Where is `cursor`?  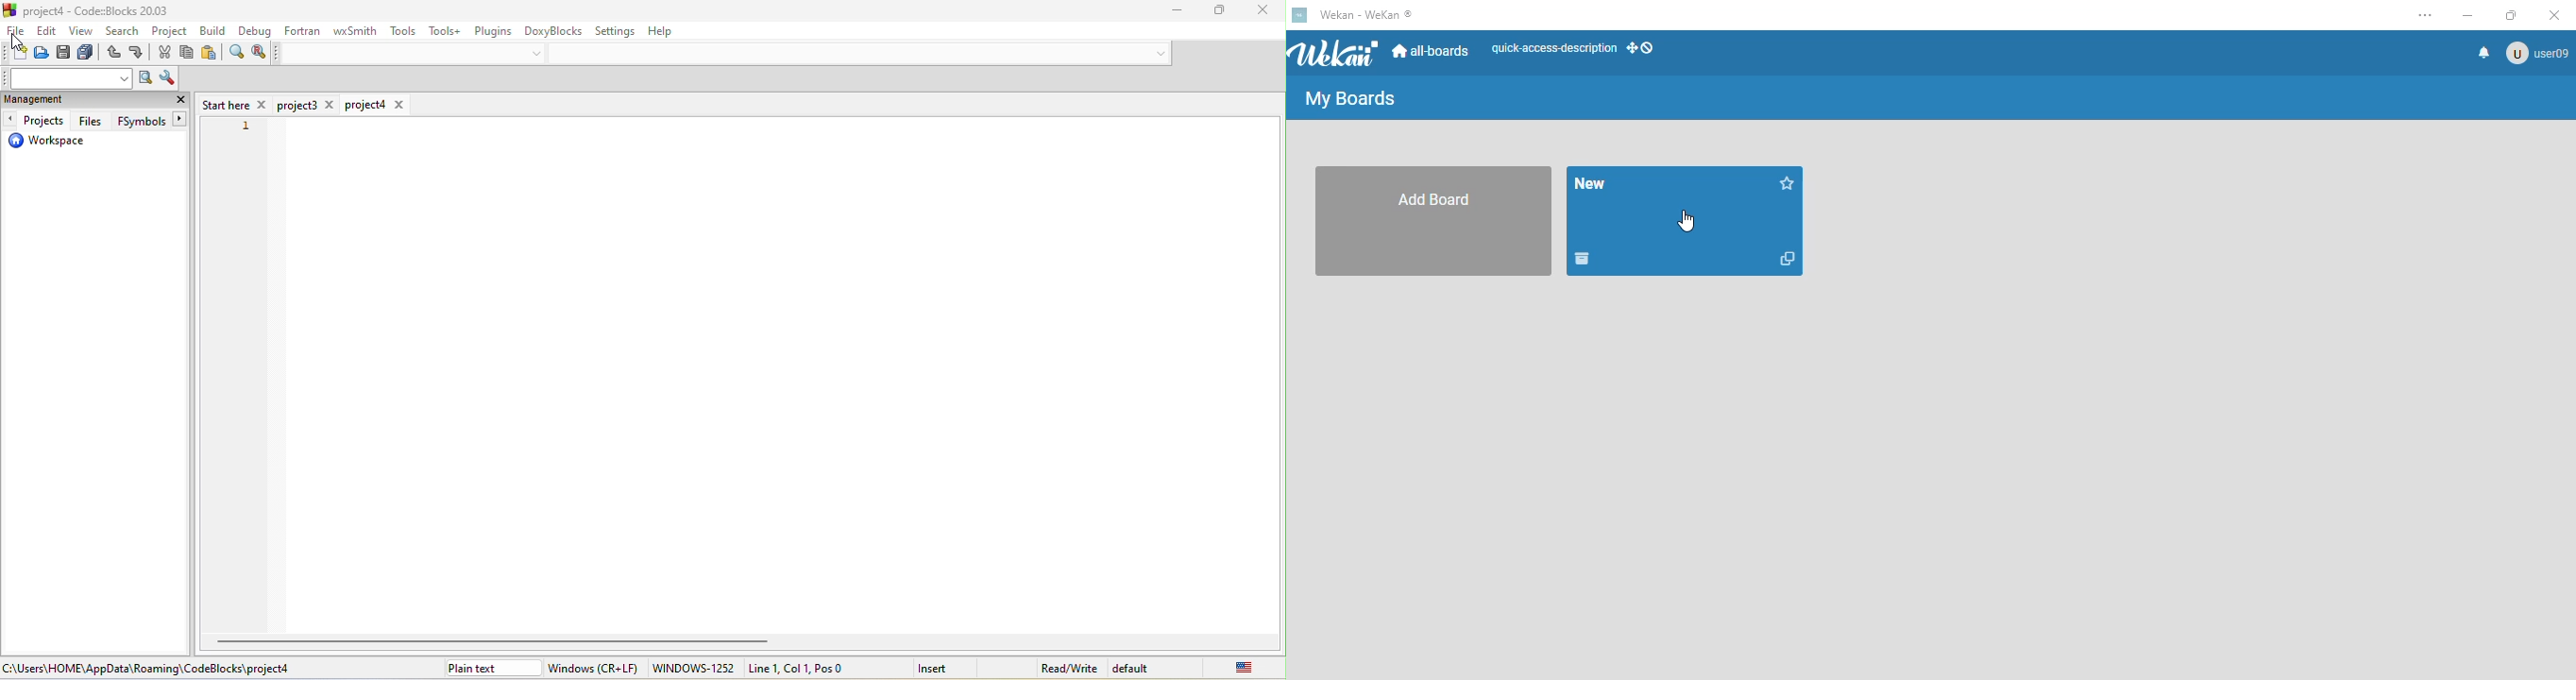 cursor is located at coordinates (23, 41).